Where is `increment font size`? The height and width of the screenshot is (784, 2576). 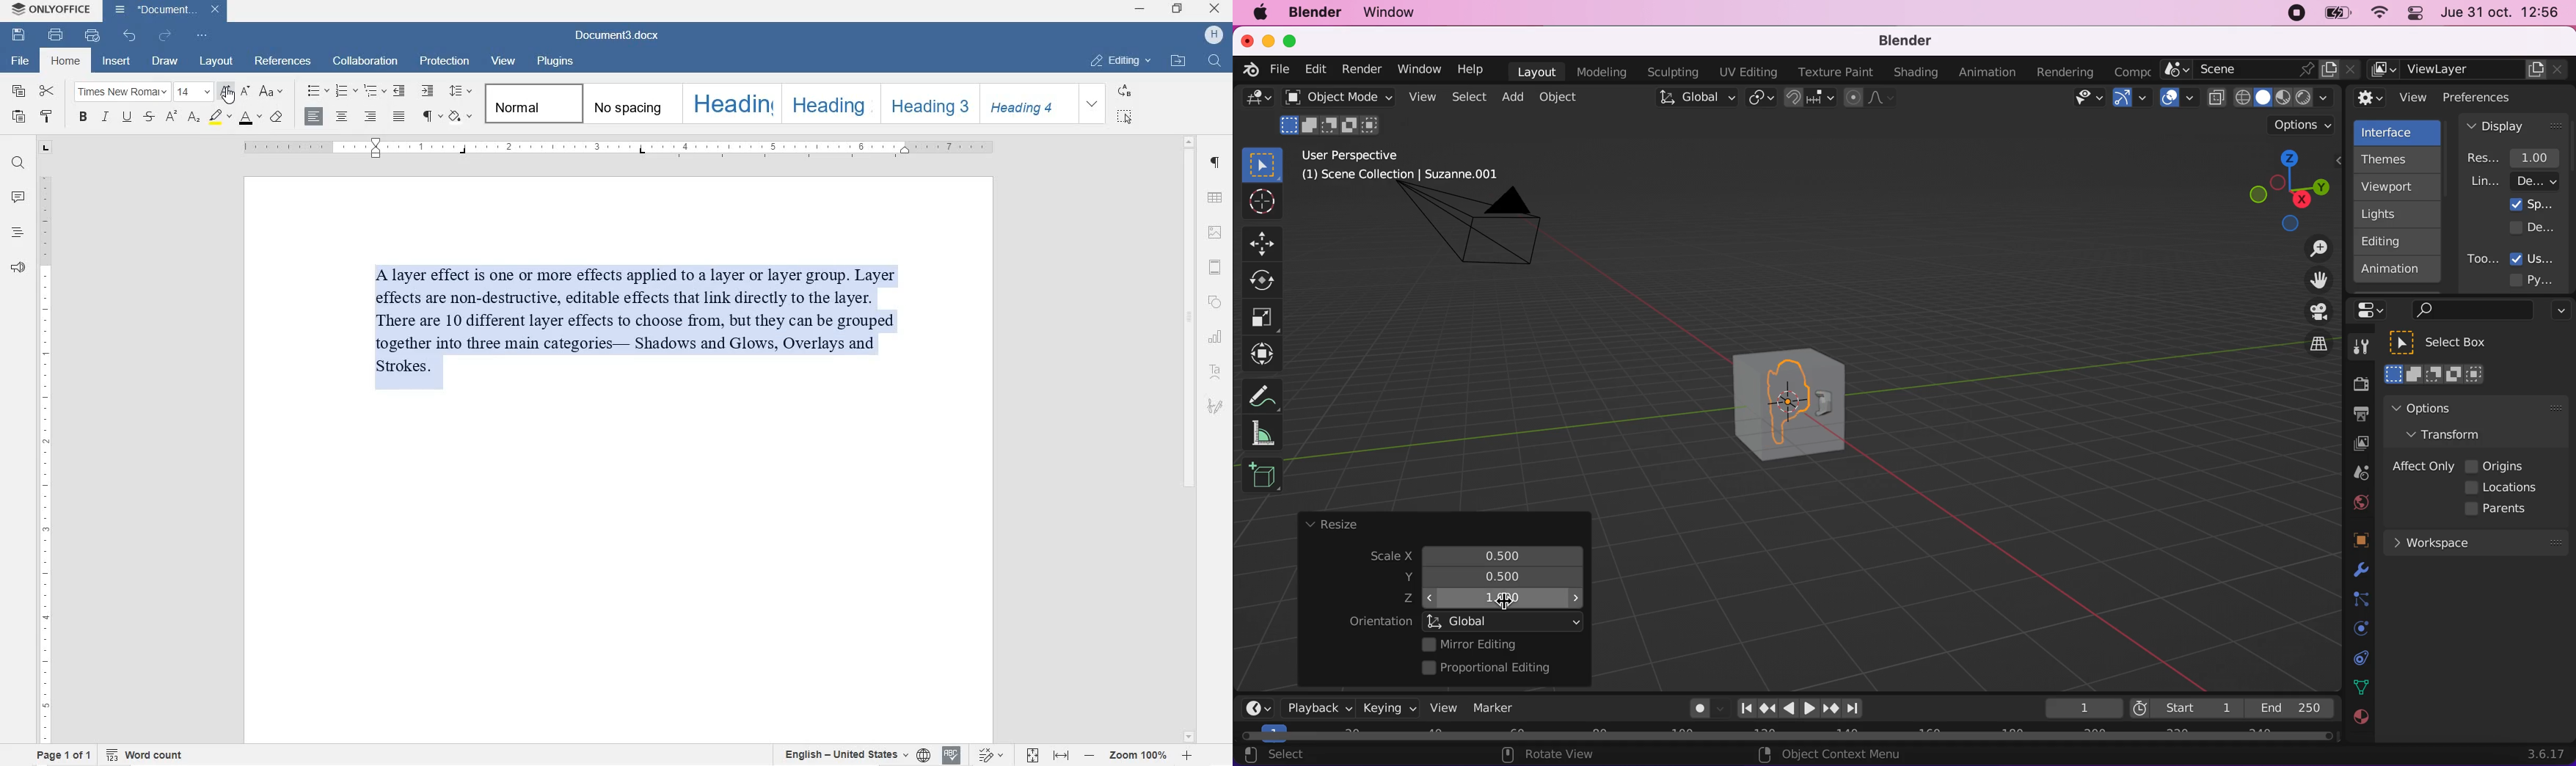
increment font size is located at coordinates (225, 92).